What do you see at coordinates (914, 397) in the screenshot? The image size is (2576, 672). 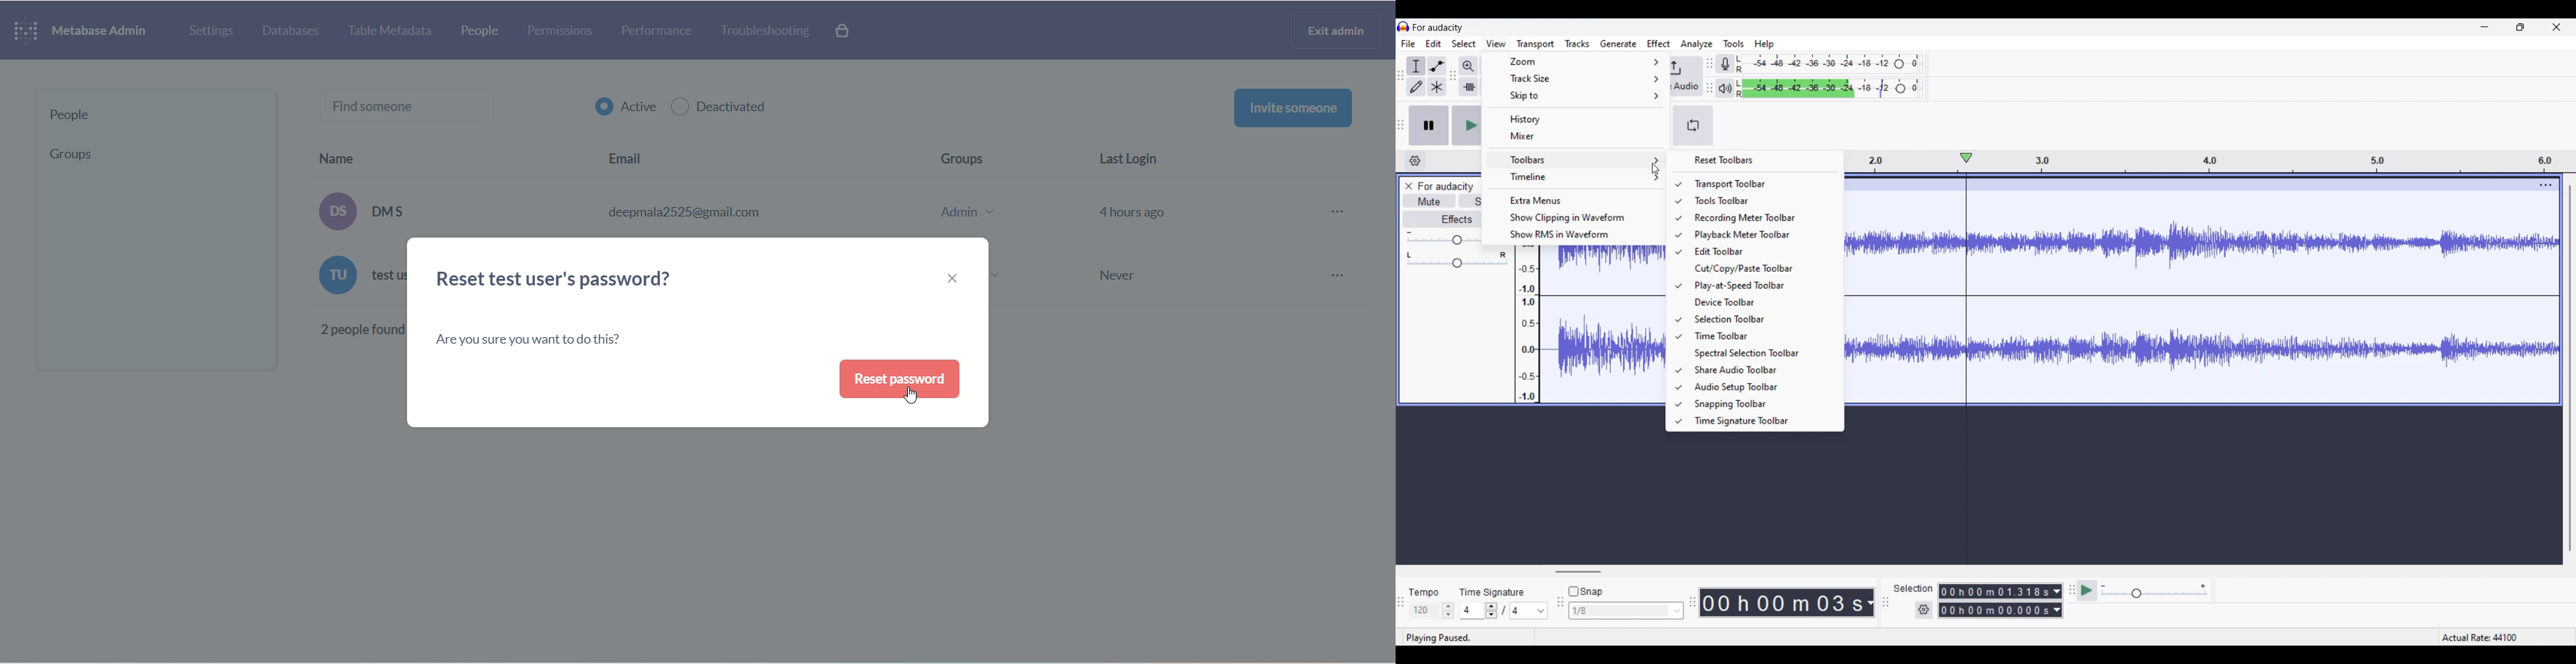 I see `cursor` at bounding box center [914, 397].